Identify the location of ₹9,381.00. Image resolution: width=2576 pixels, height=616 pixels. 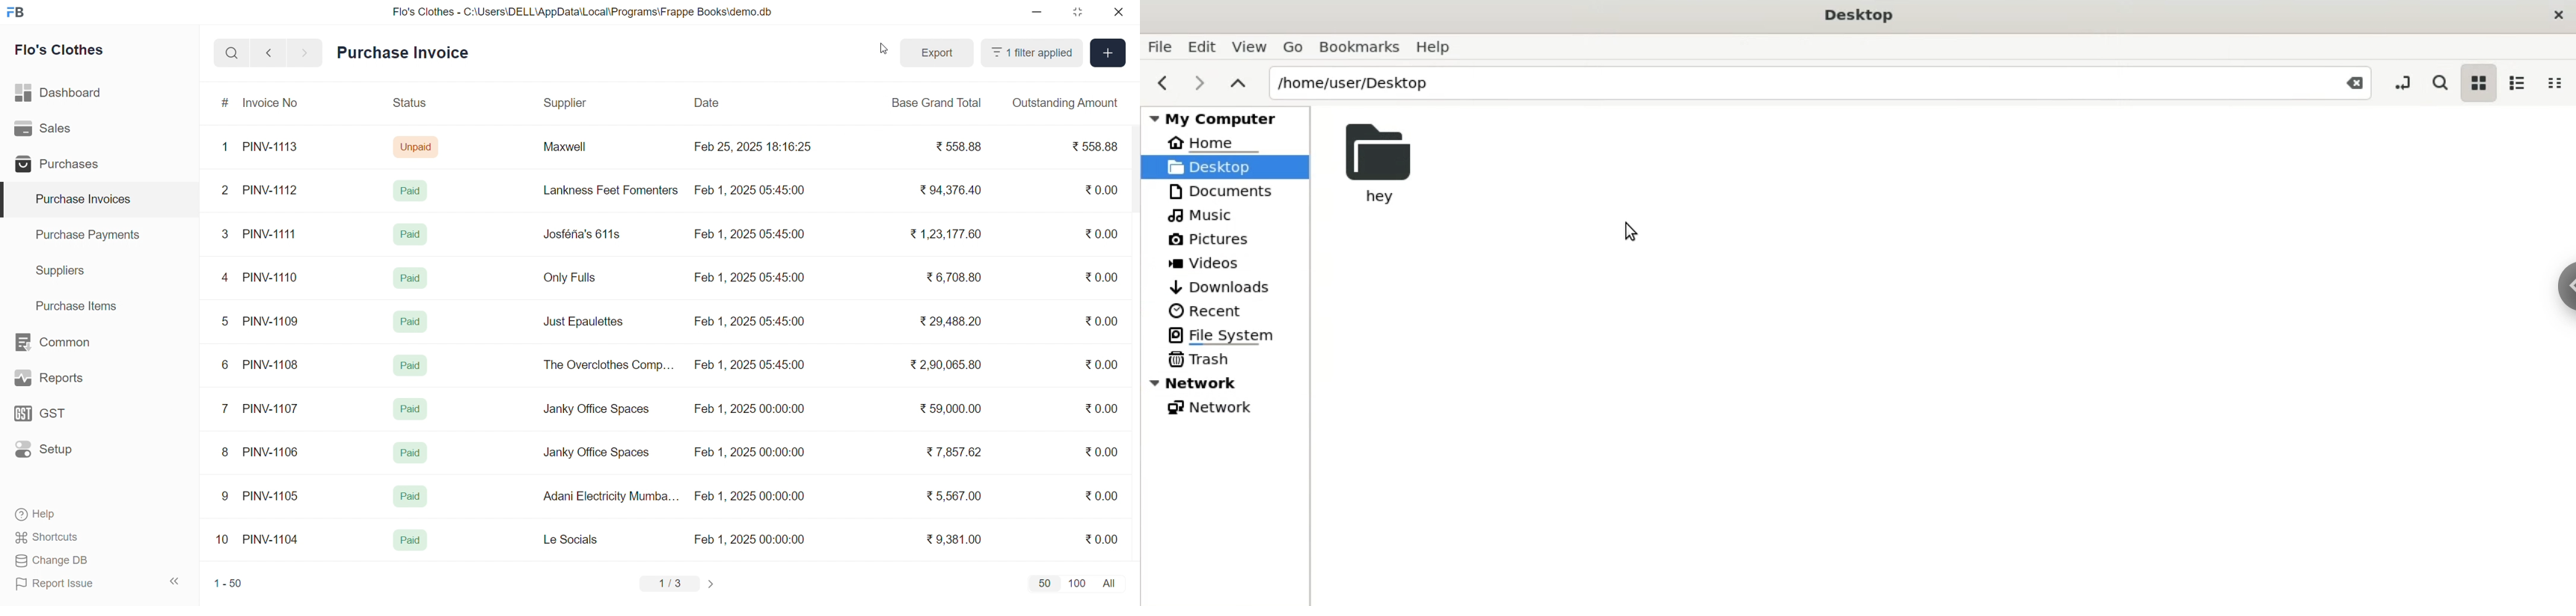
(955, 539).